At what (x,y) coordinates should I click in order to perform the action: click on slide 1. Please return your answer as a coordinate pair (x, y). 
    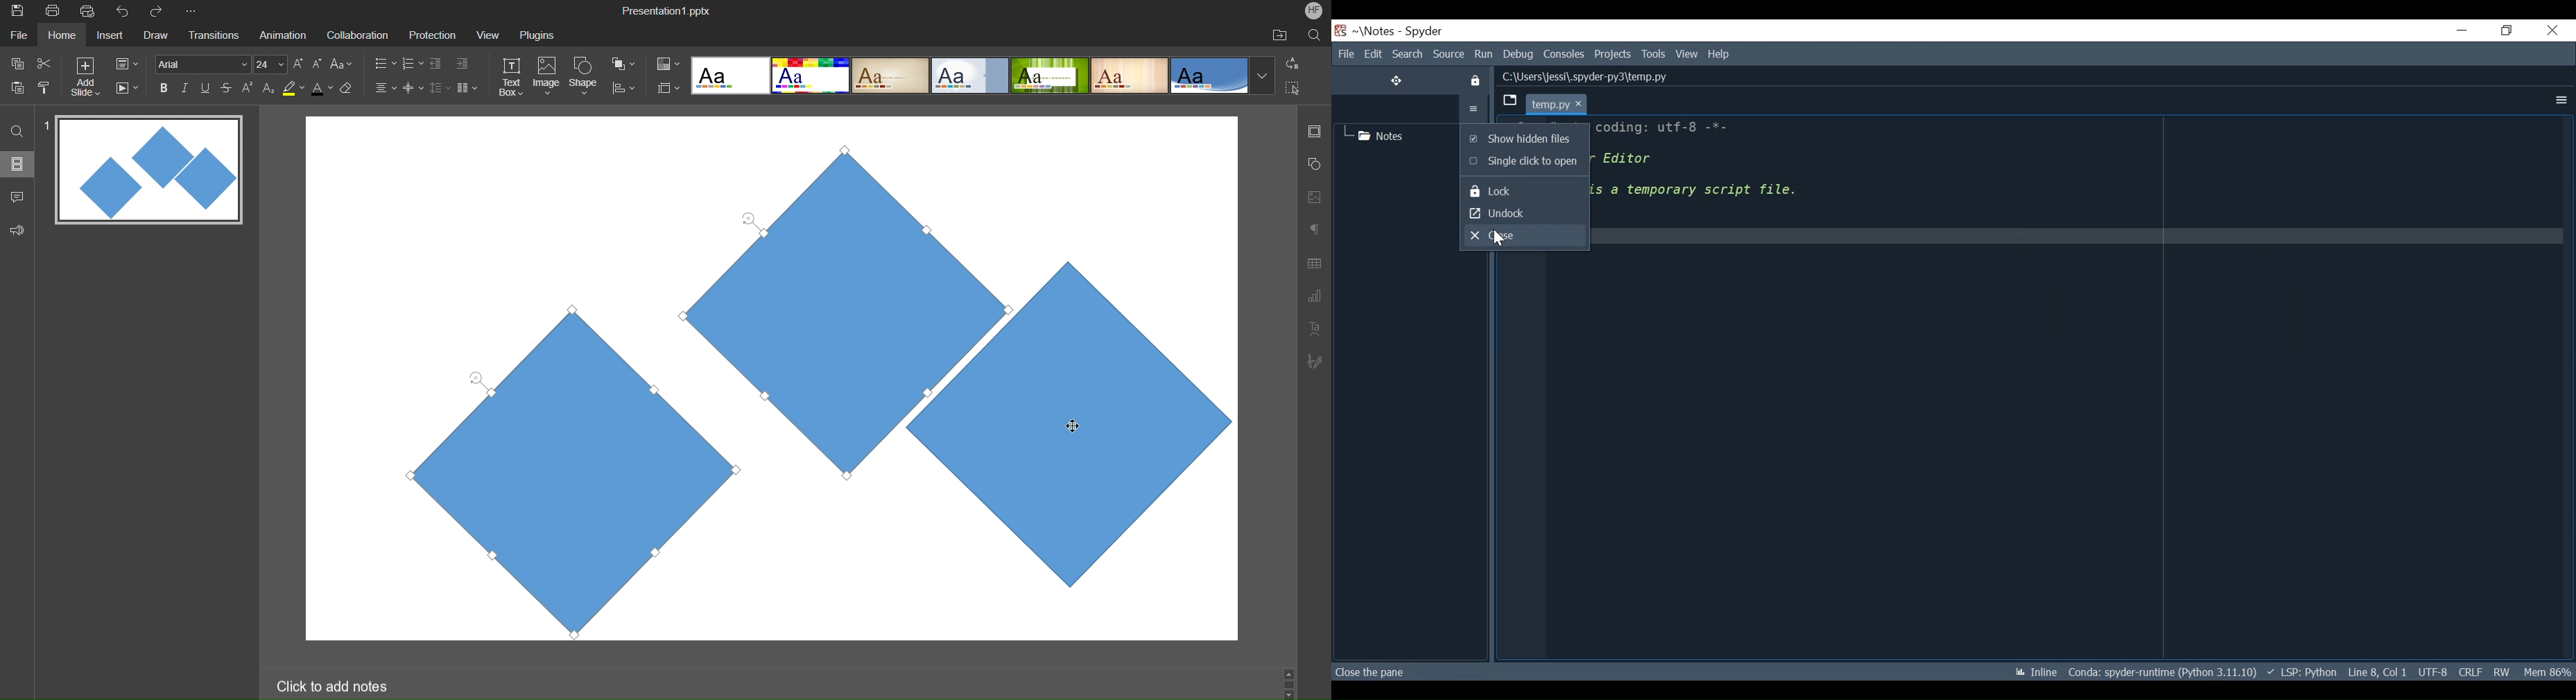
    Looking at the image, I should click on (145, 171).